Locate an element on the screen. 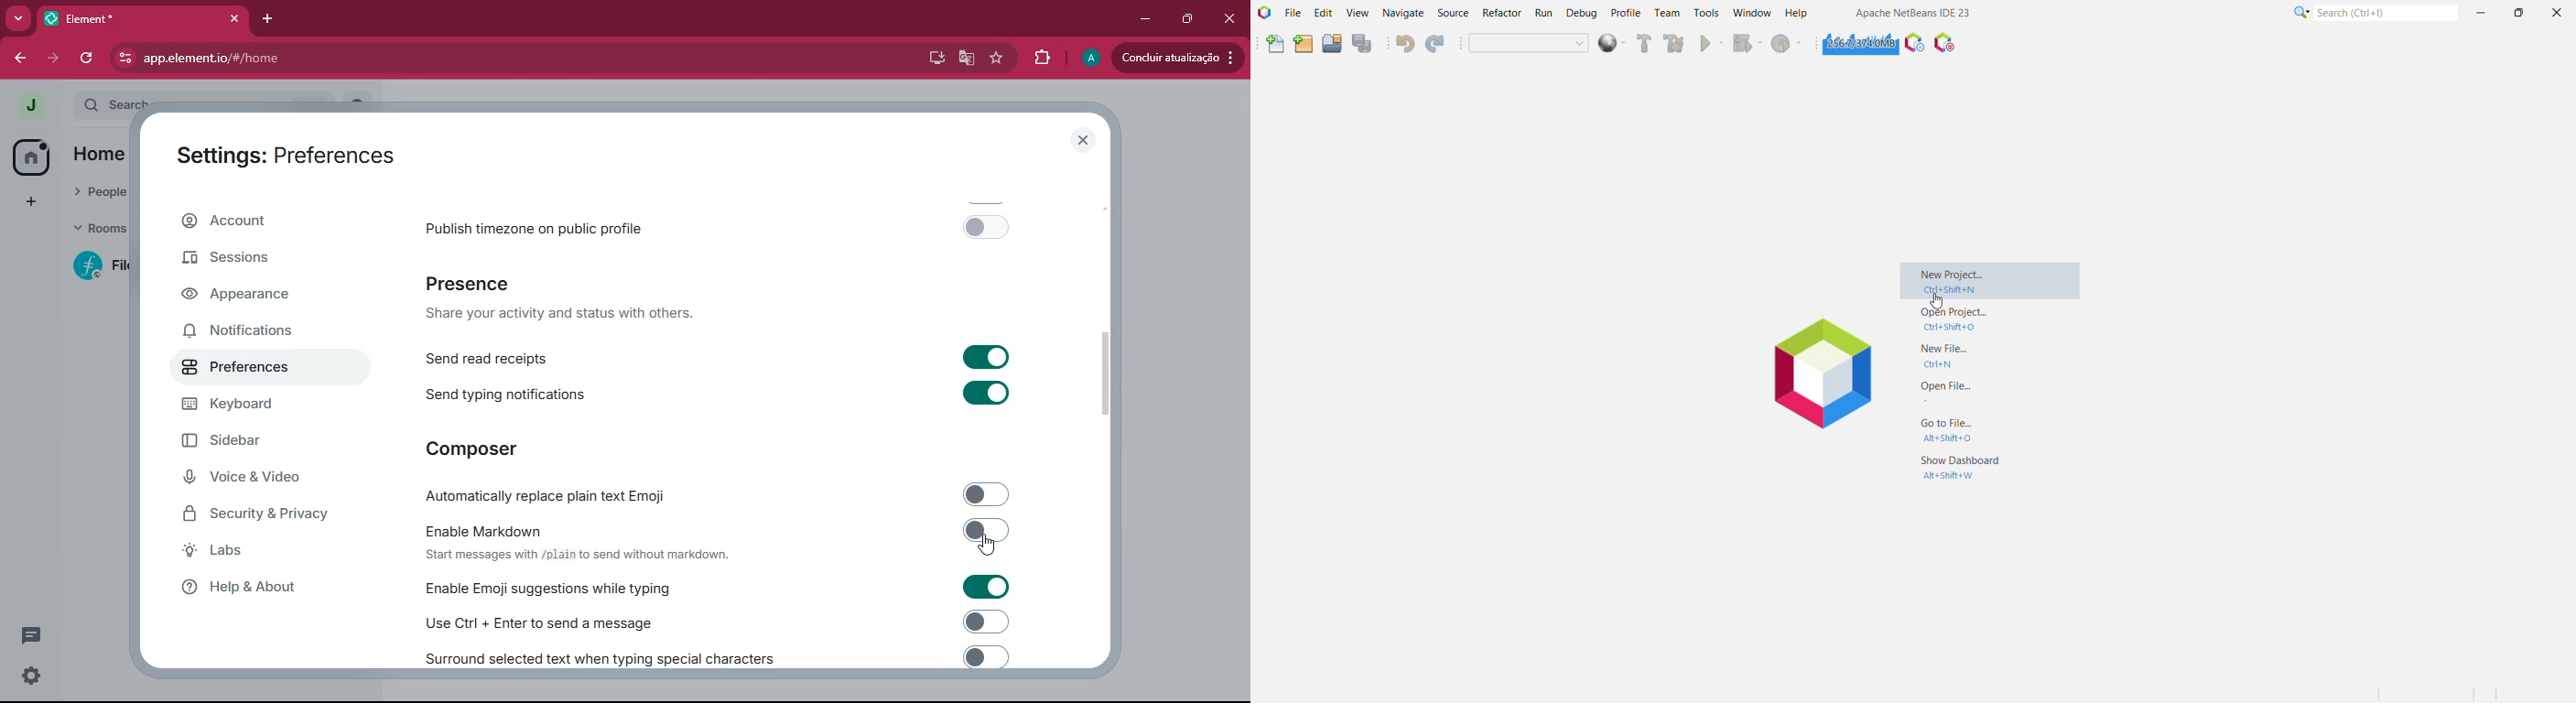 This screenshot has height=728, width=2576. sidebar is located at coordinates (248, 443).